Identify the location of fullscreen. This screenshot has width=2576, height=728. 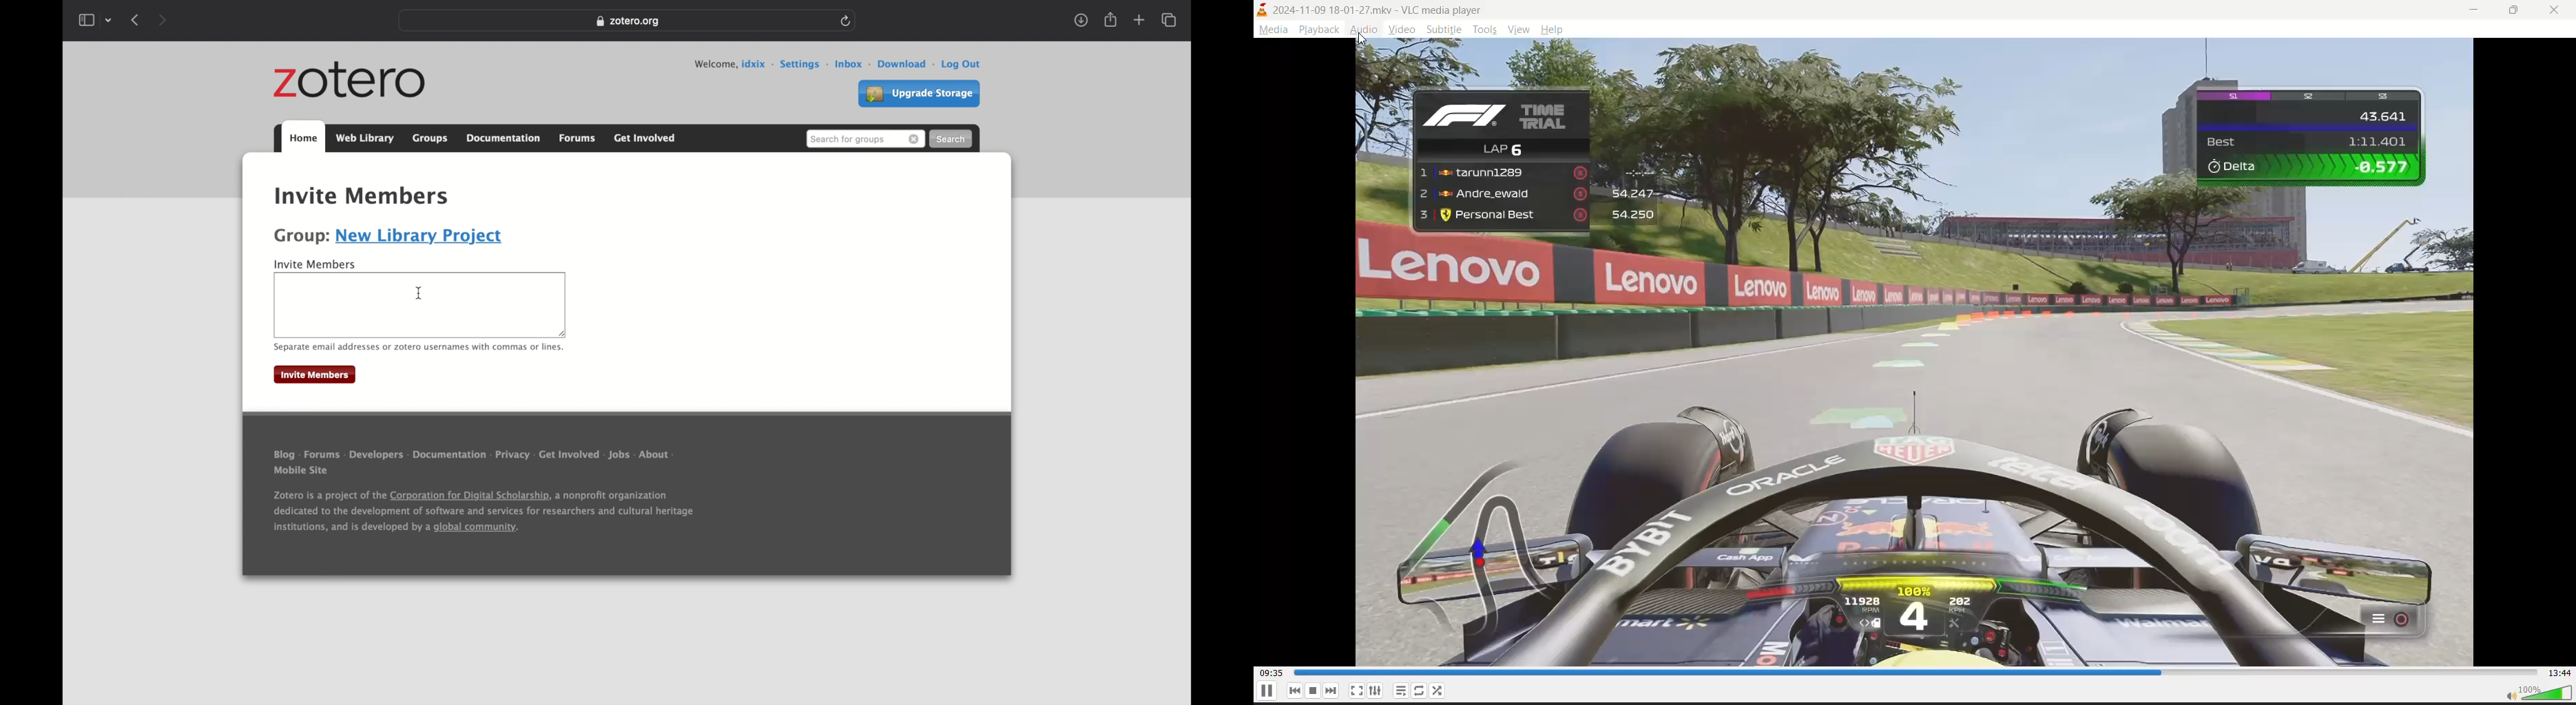
(1356, 690).